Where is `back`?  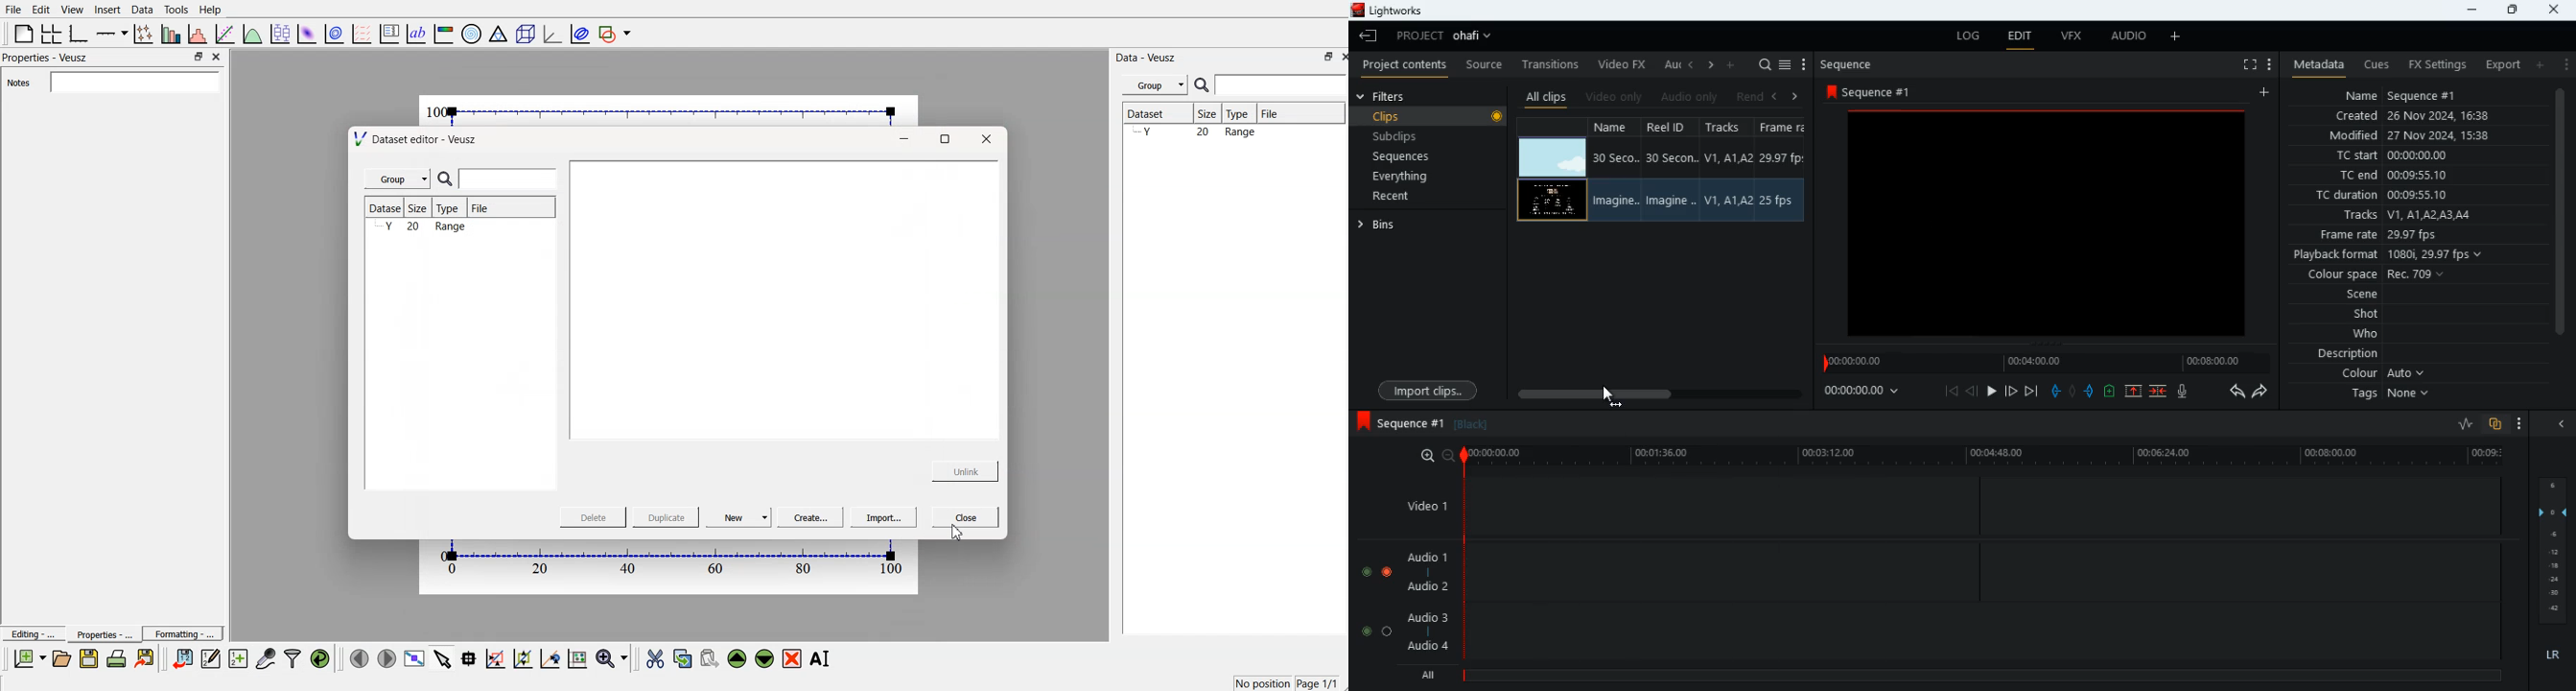
back is located at coordinates (1972, 391).